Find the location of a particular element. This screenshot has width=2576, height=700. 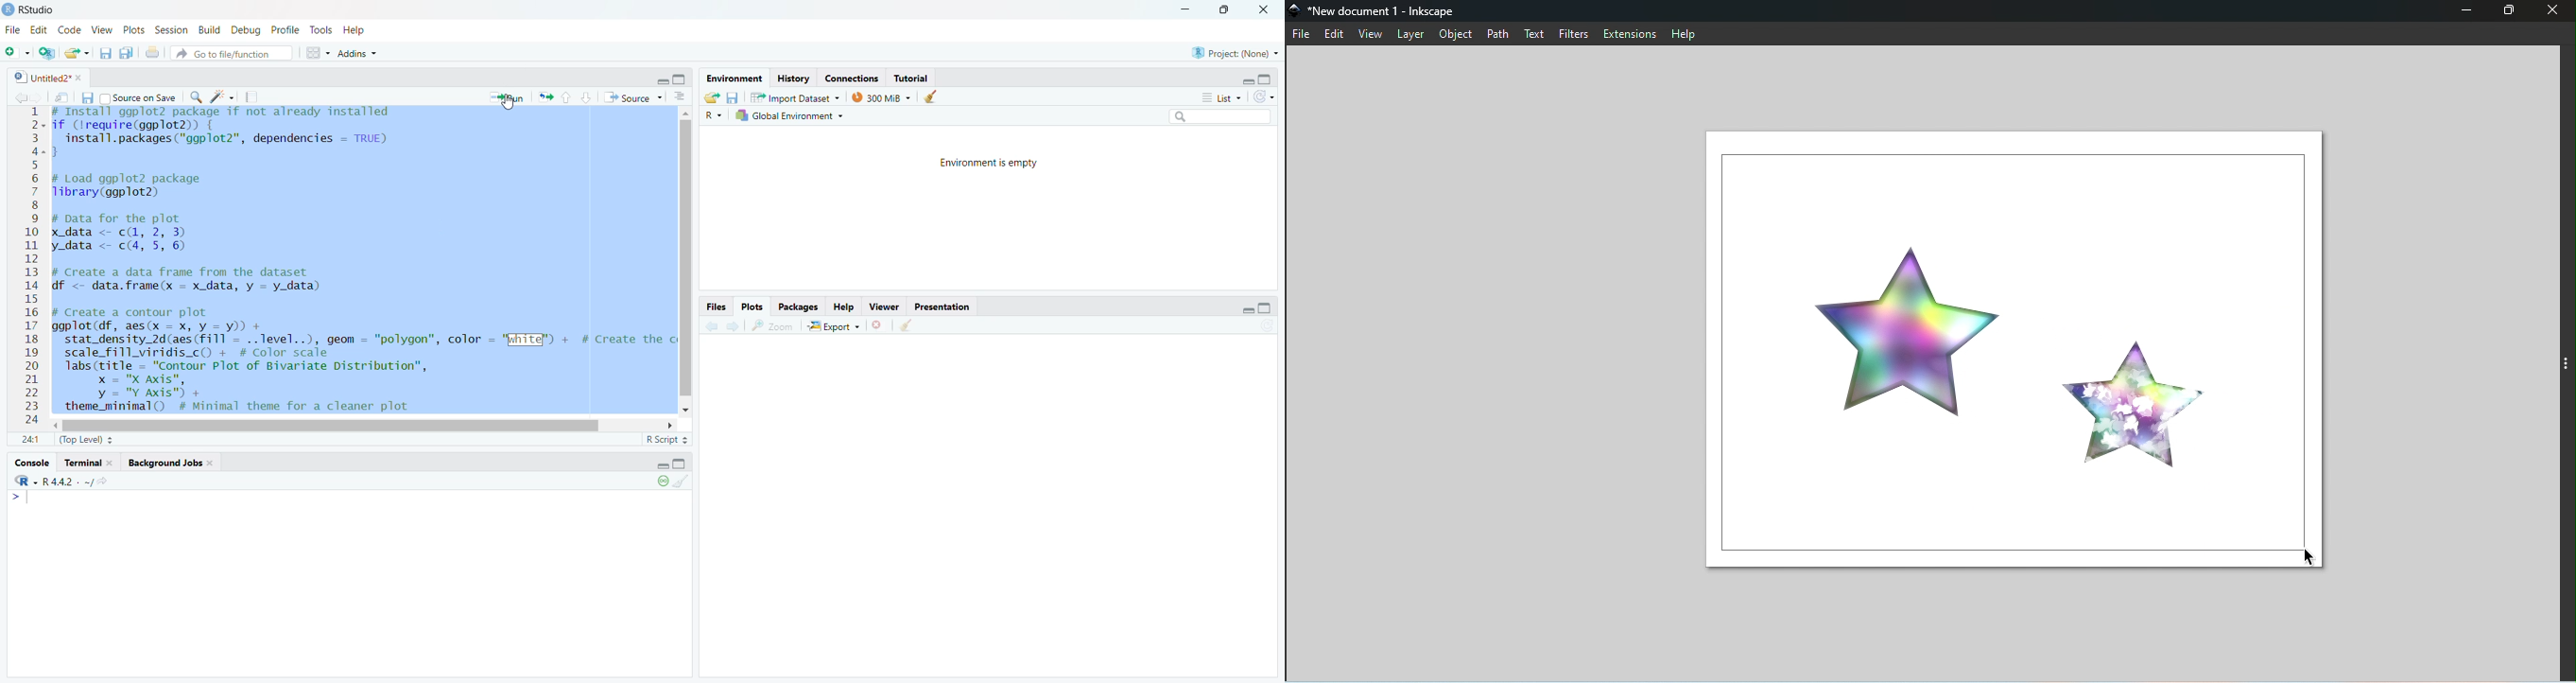

 Run is located at coordinates (508, 98).